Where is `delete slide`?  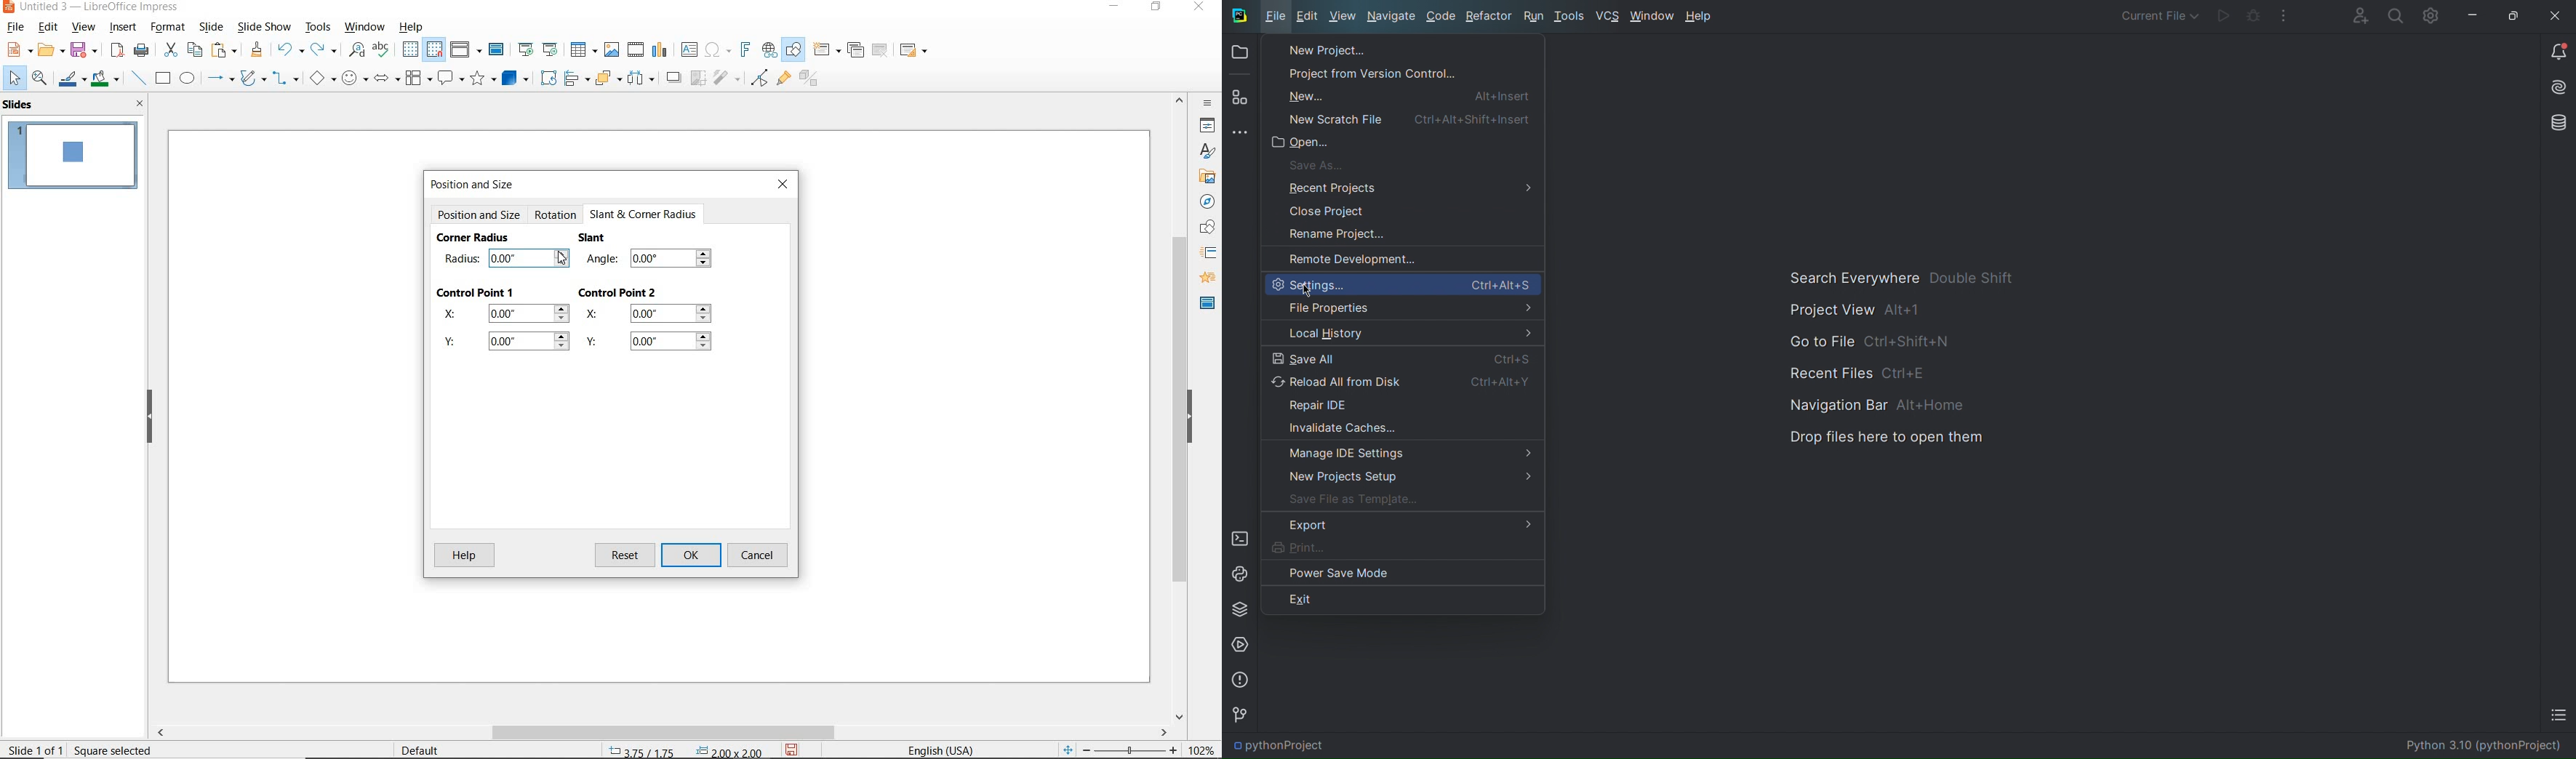 delete slide is located at coordinates (882, 50).